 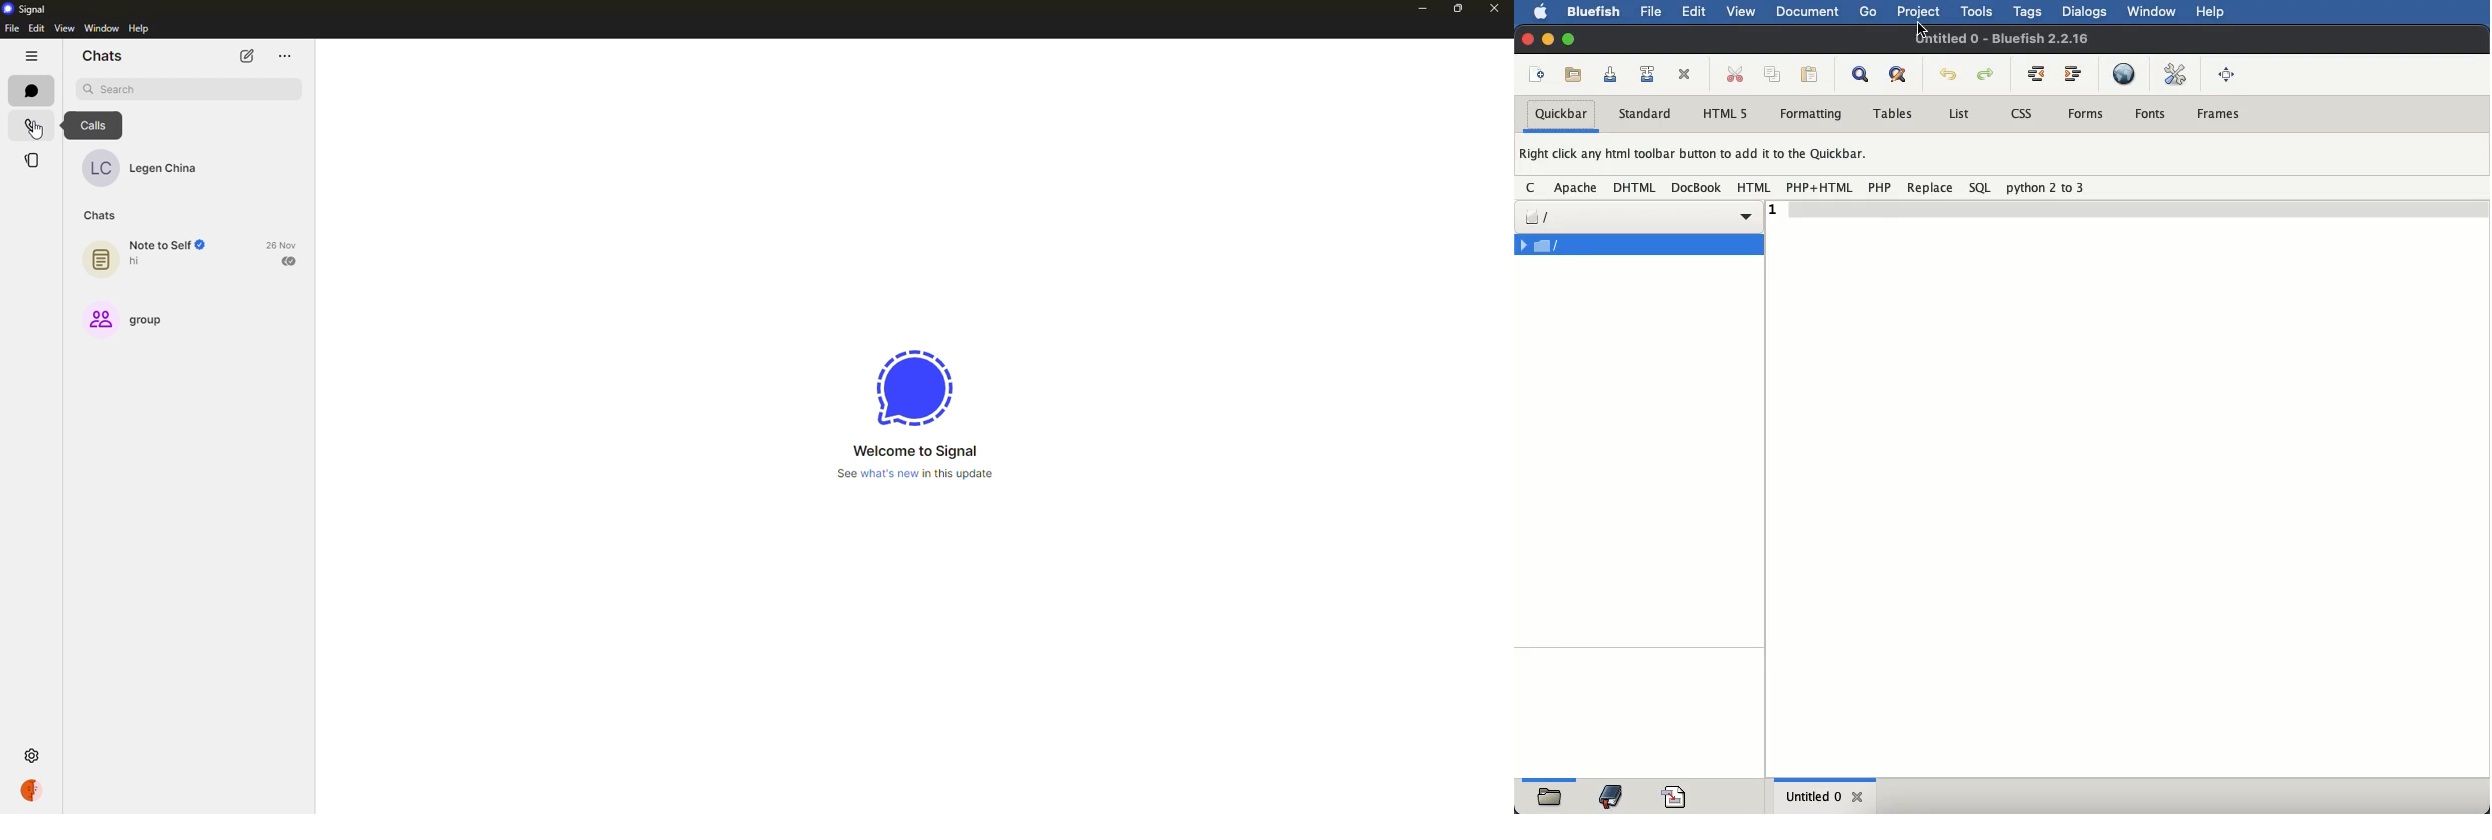 What do you see at coordinates (1496, 8) in the screenshot?
I see `close` at bounding box center [1496, 8].